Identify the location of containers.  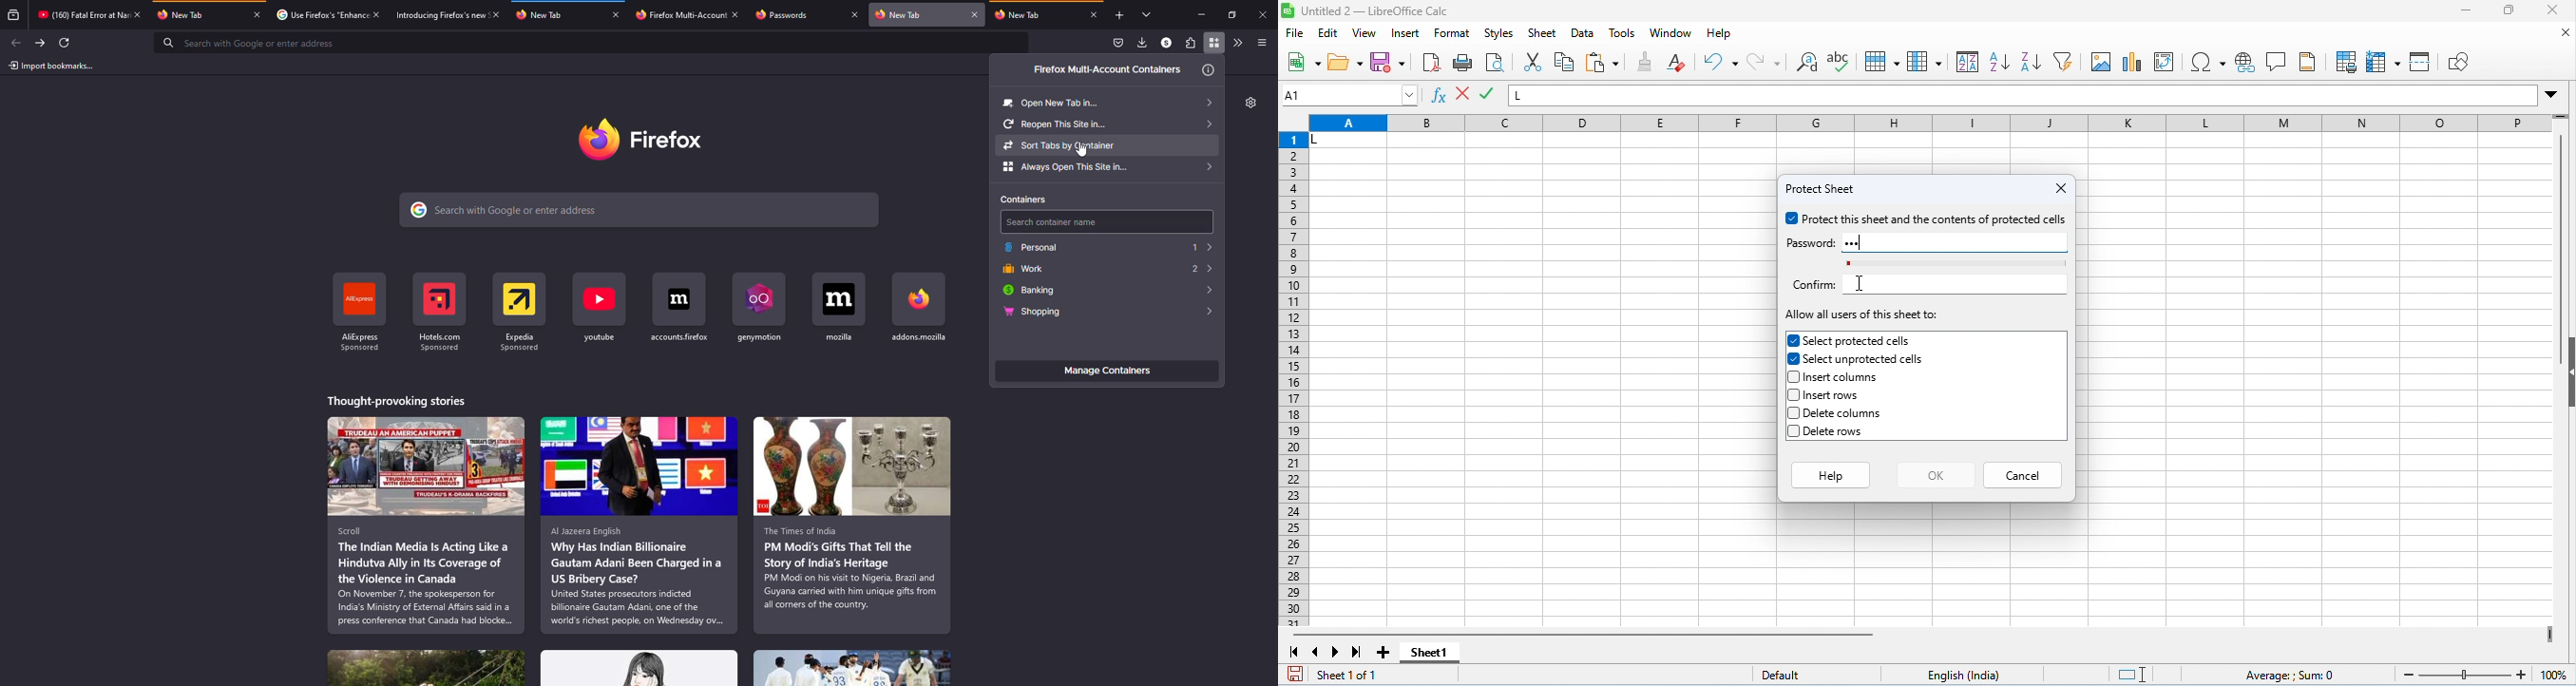
(1098, 70).